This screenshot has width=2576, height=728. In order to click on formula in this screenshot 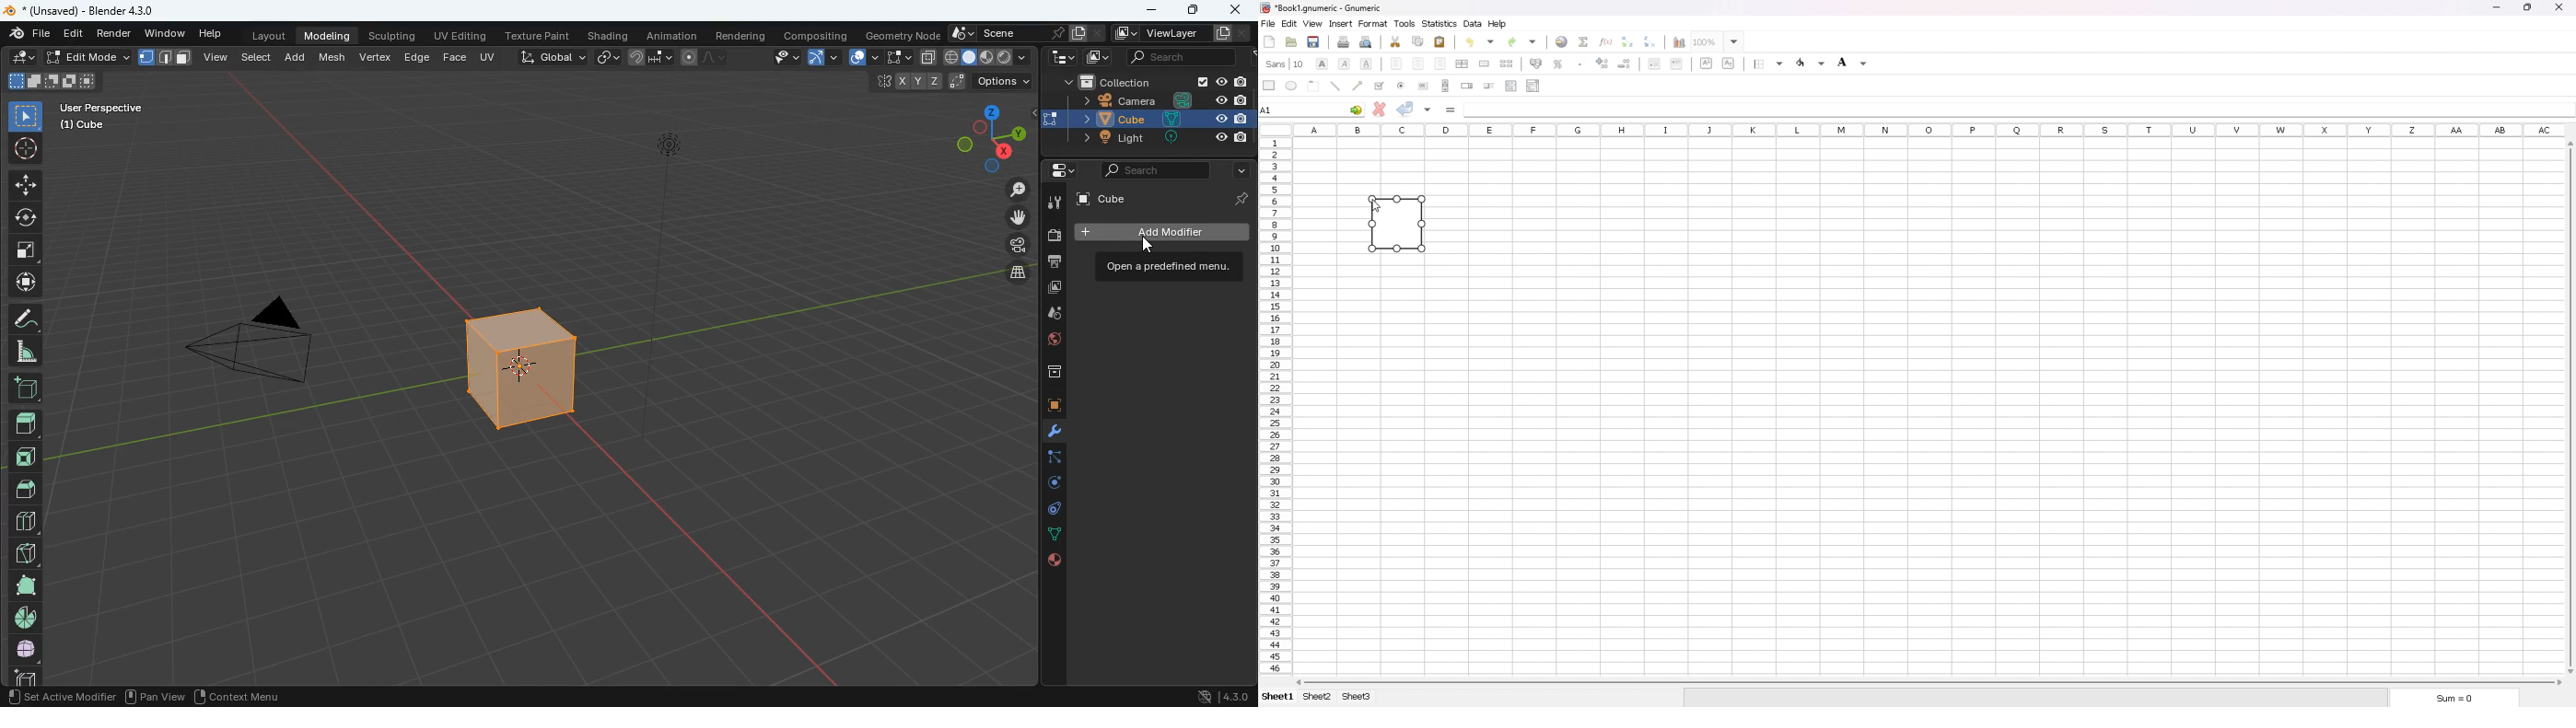, I will do `click(1452, 109)`.